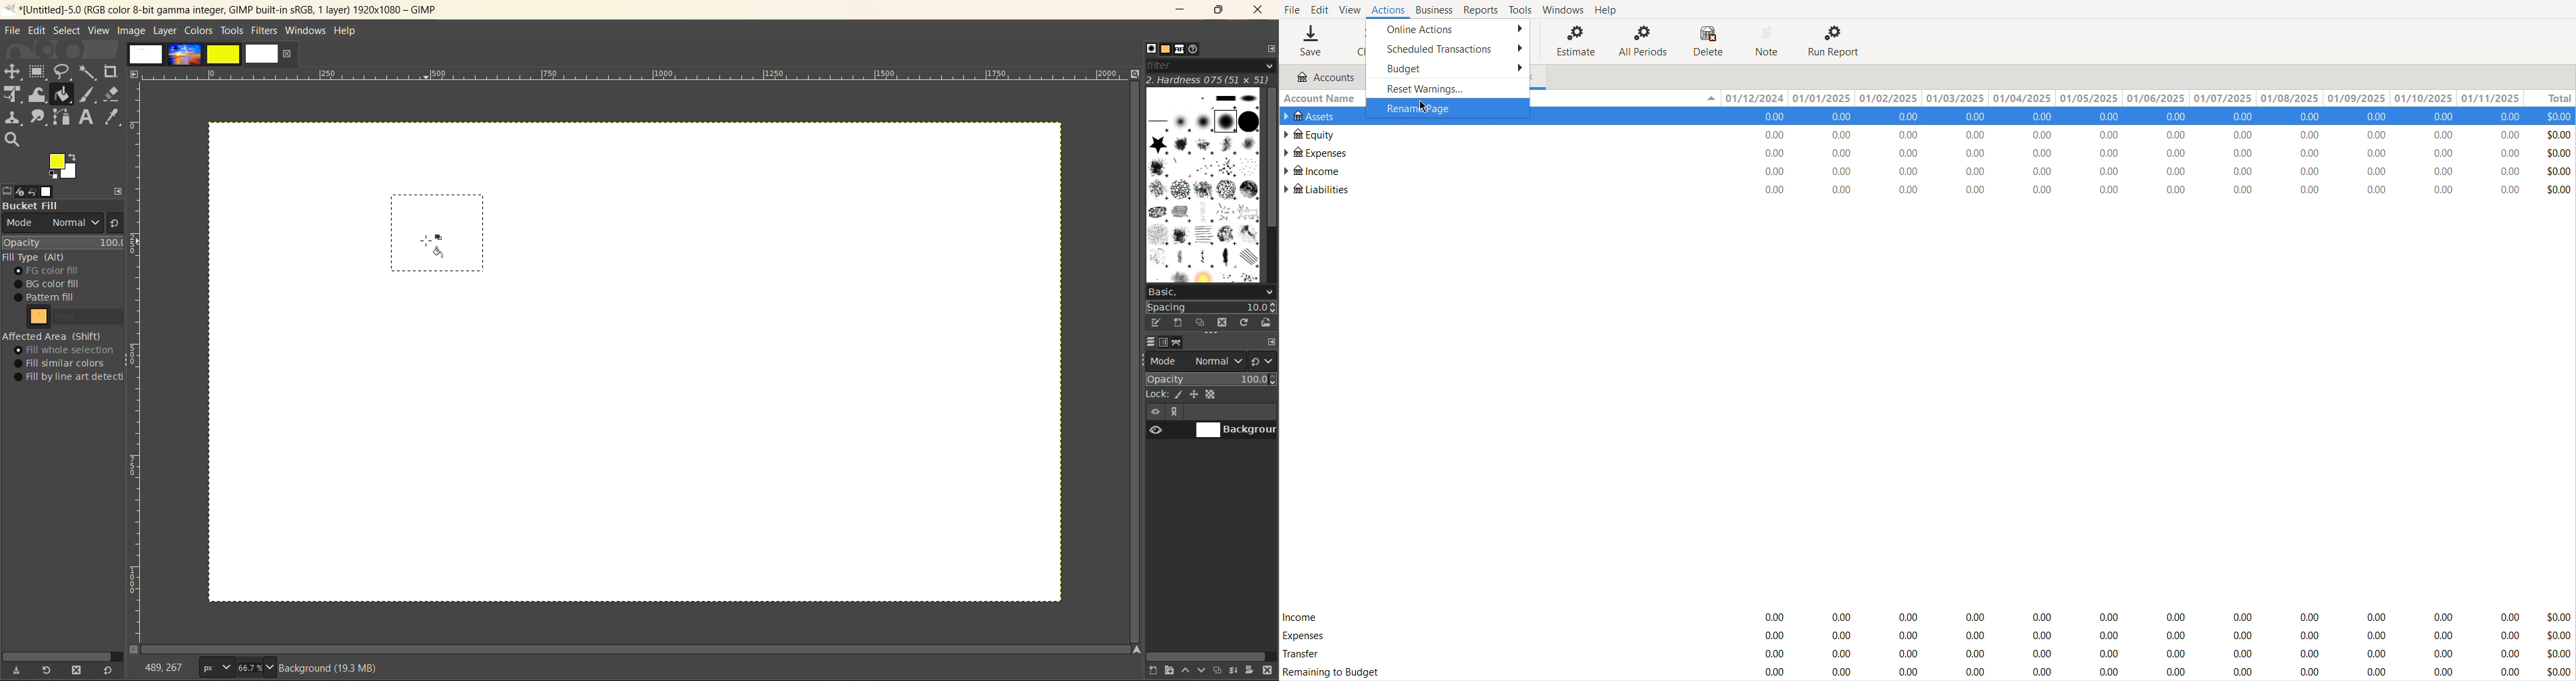 This screenshot has height=700, width=2576. What do you see at coordinates (1236, 430) in the screenshot?
I see `background` at bounding box center [1236, 430].